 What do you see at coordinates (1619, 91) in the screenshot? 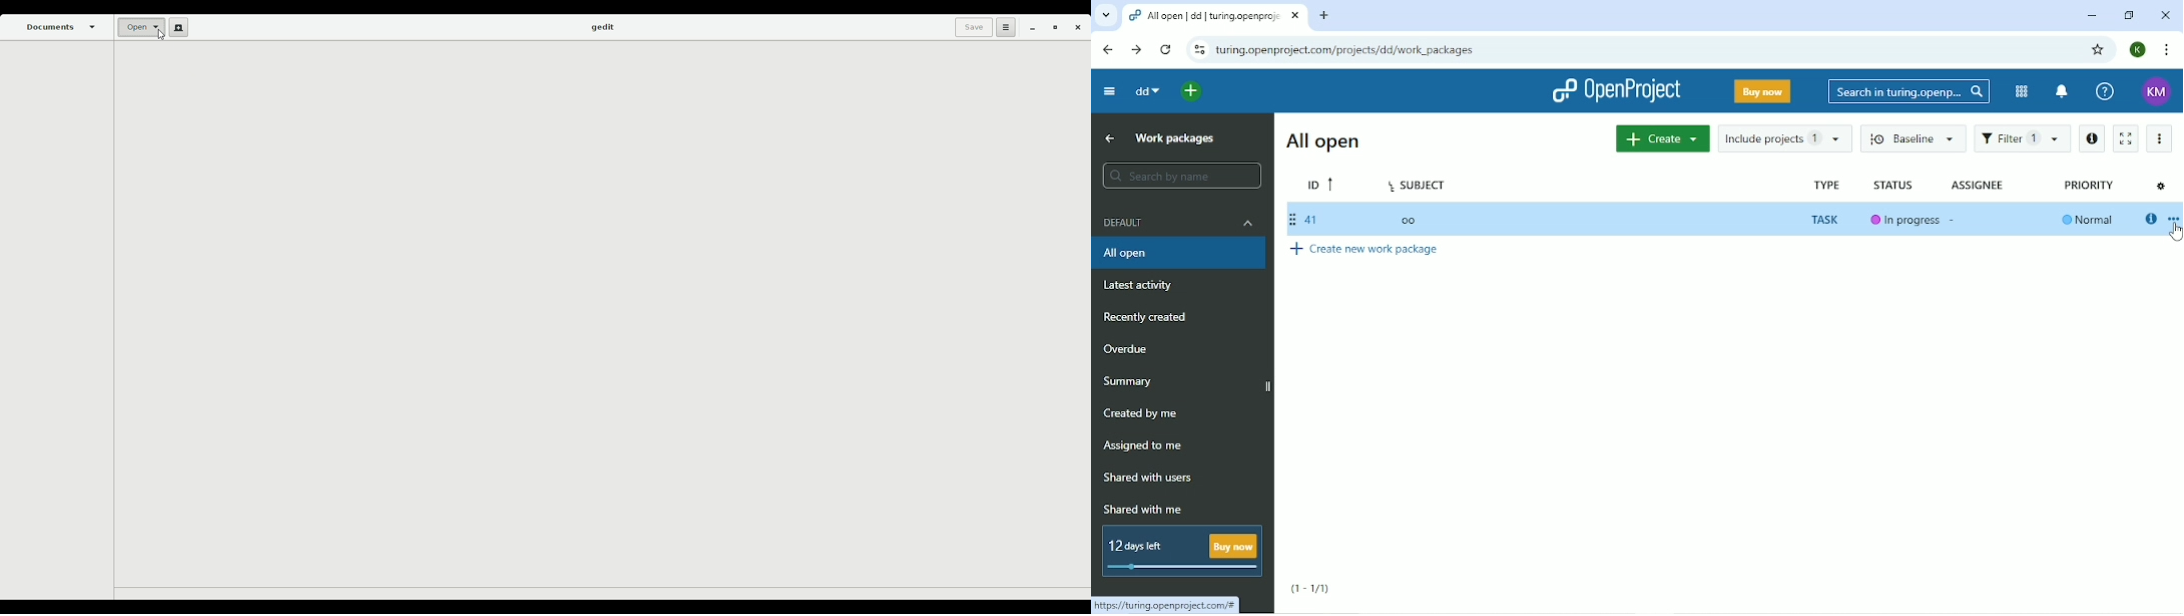
I see `OpenProject` at bounding box center [1619, 91].